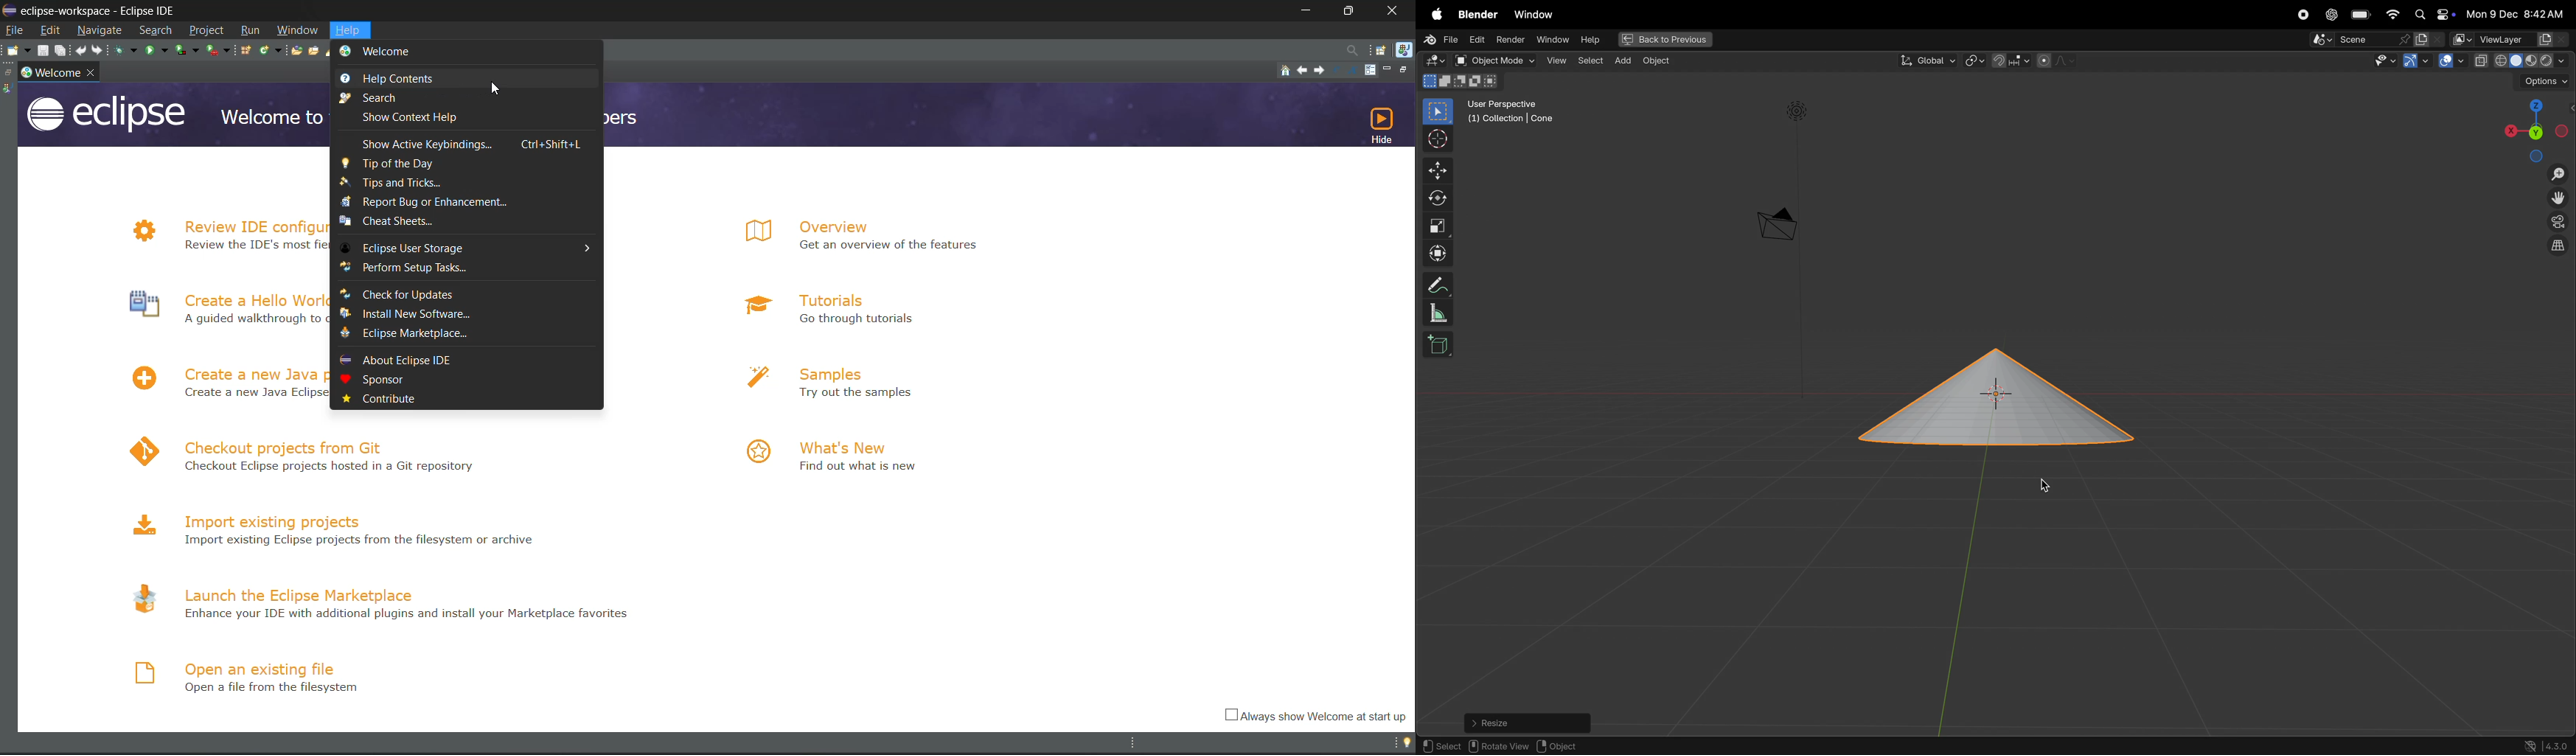 Image resolution: width=2576 pixels, height=756 pixels. What do you see at coordinates (2532, 128) in the screenshot?
I see `view point` at bounding box center [2532, 128].